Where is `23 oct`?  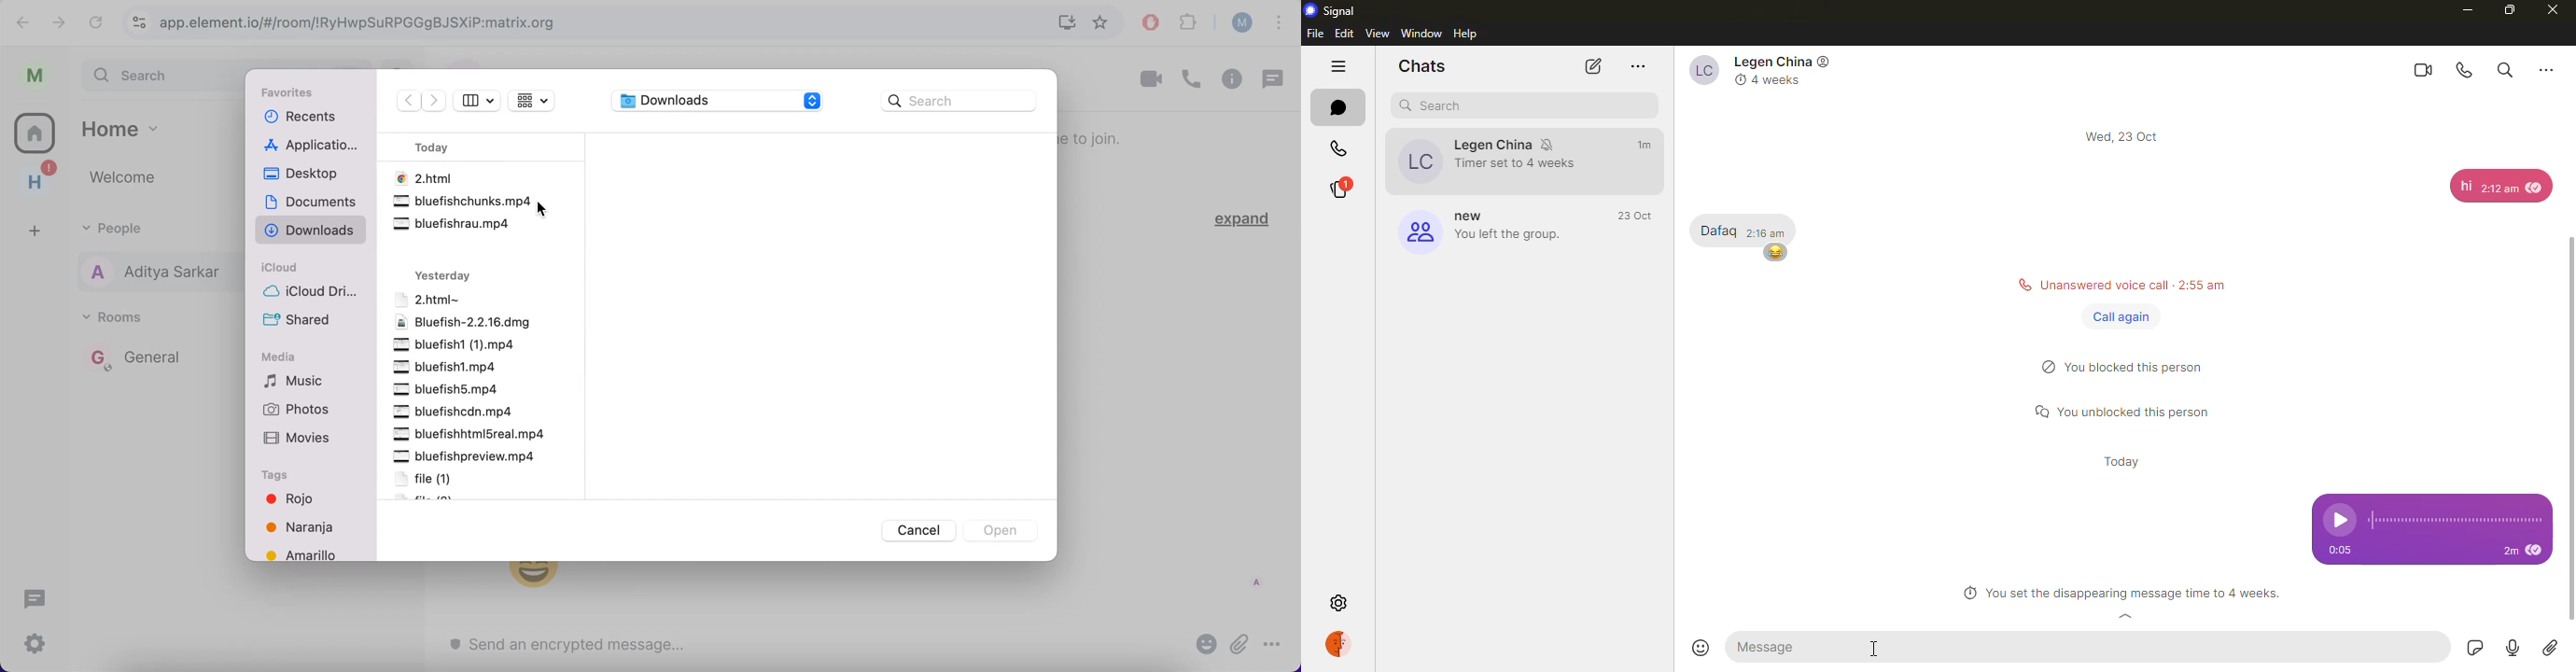 23 oct is located at coordinates (1638, 217).